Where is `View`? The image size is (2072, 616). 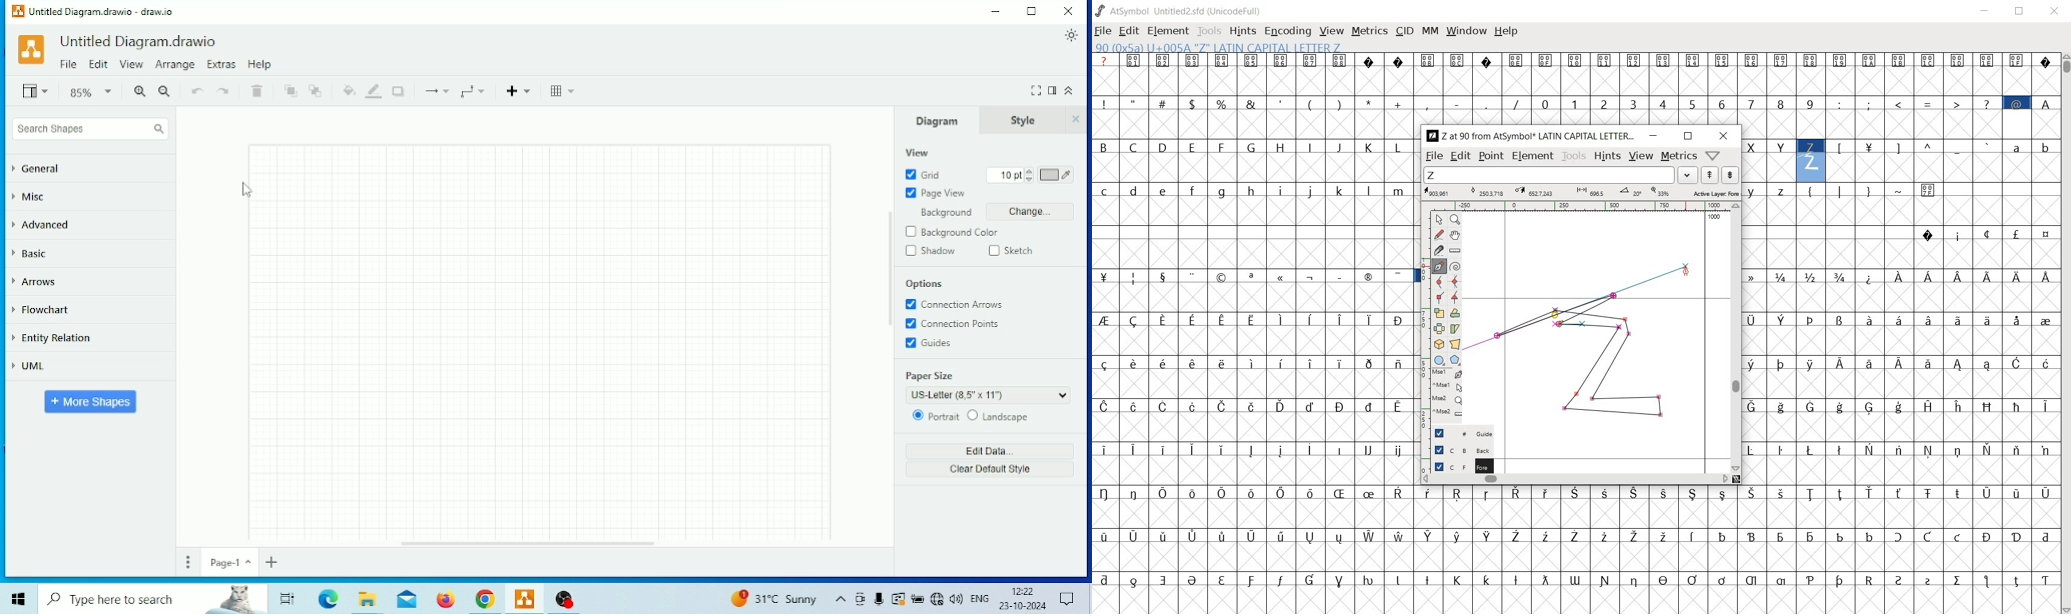
View is located at coordinates (918, 153).